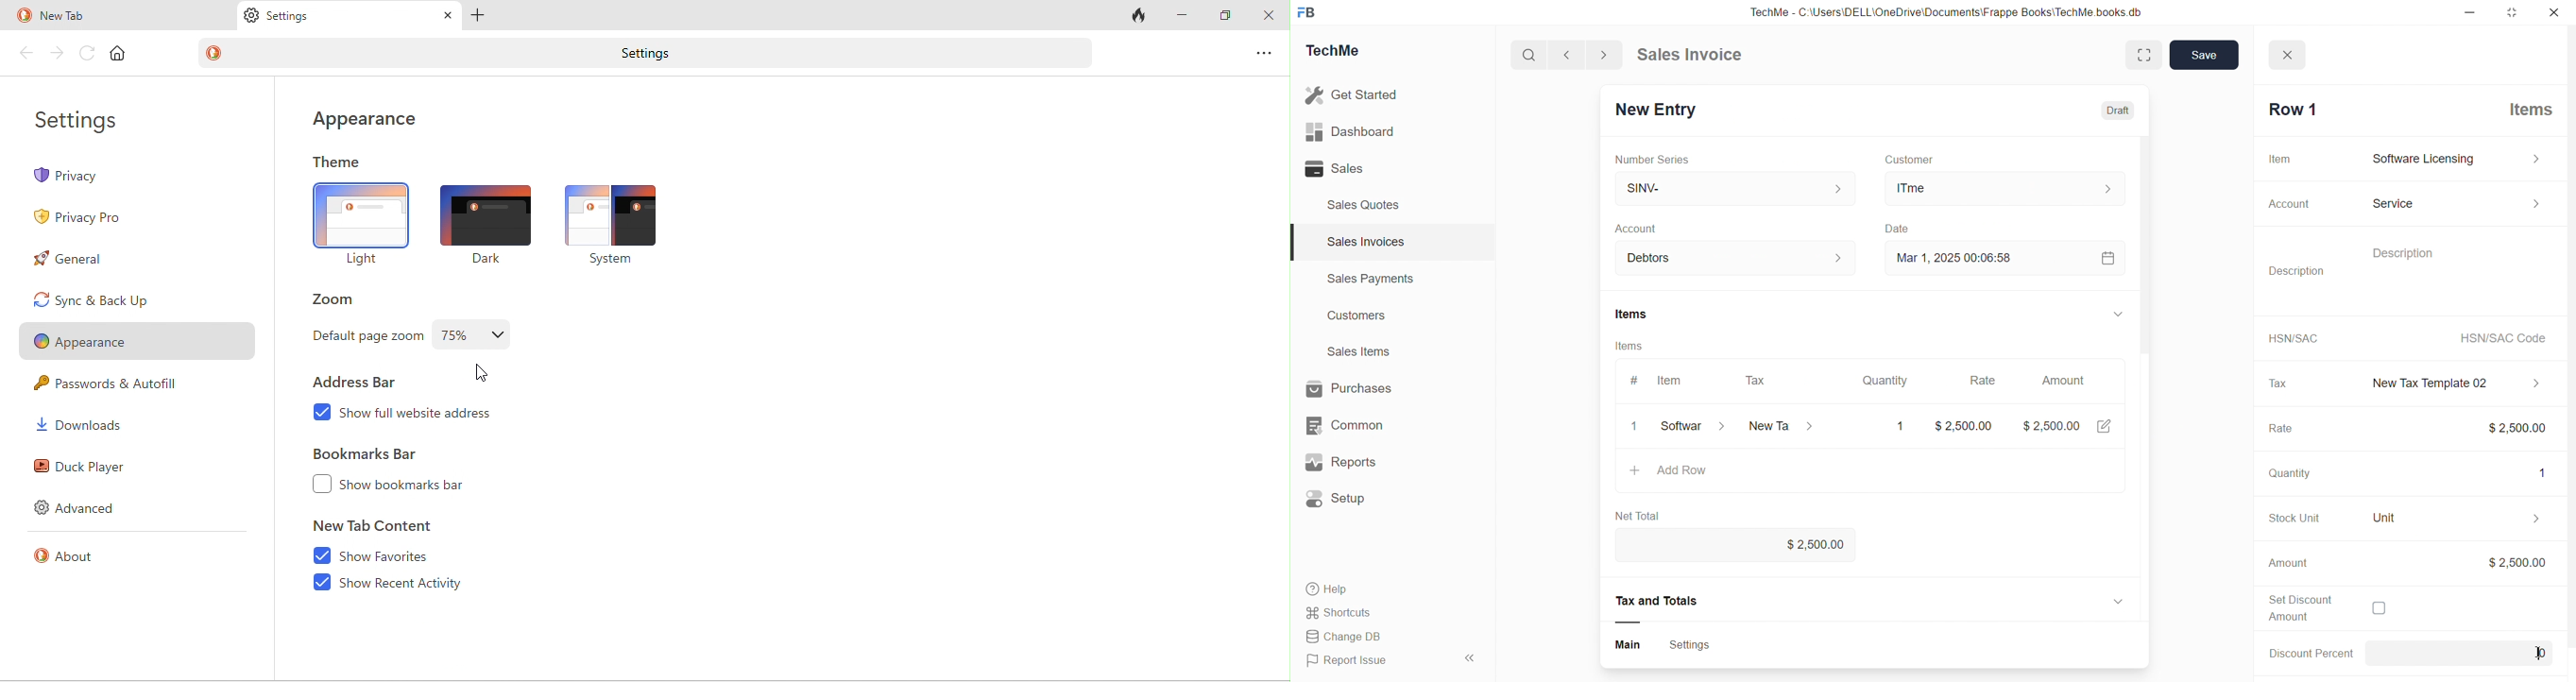 This screenshot has width=2576, height=700. Describe the element at coordinates (1361, 387) in the screenshot. I see `Purchases` at that location.